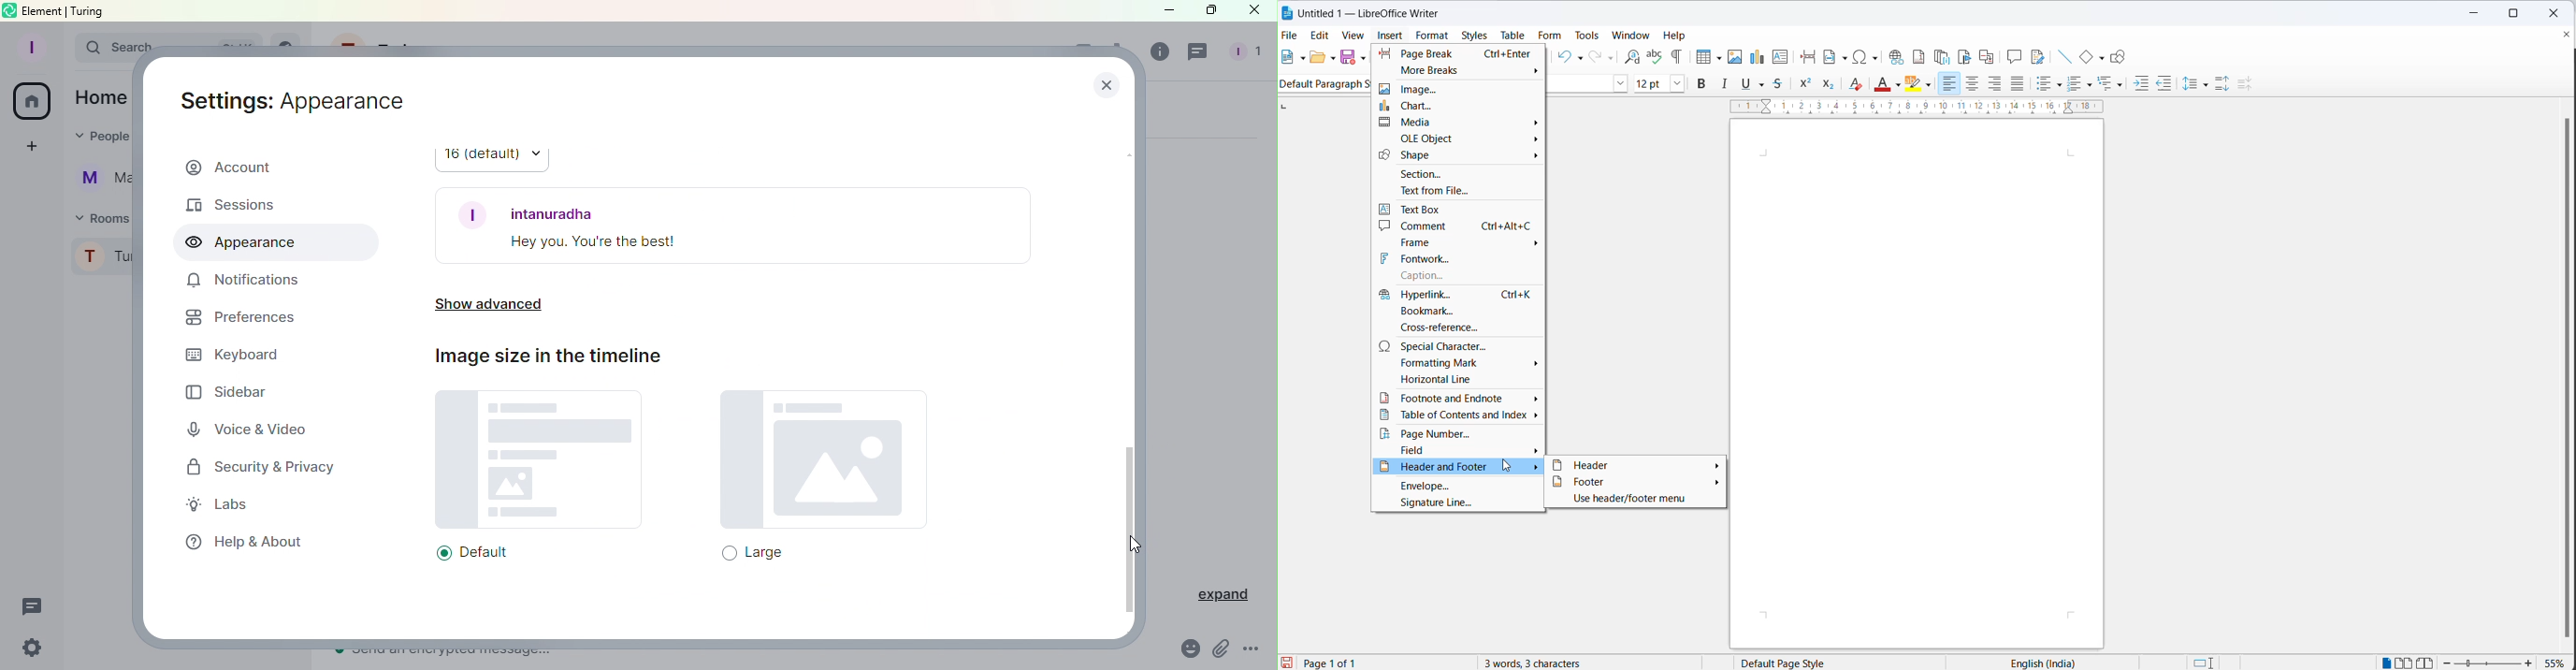 The image size is (2576, 672). Describe the element at coordinates (1631, 36) in the screenshot. I see `window` at that location.